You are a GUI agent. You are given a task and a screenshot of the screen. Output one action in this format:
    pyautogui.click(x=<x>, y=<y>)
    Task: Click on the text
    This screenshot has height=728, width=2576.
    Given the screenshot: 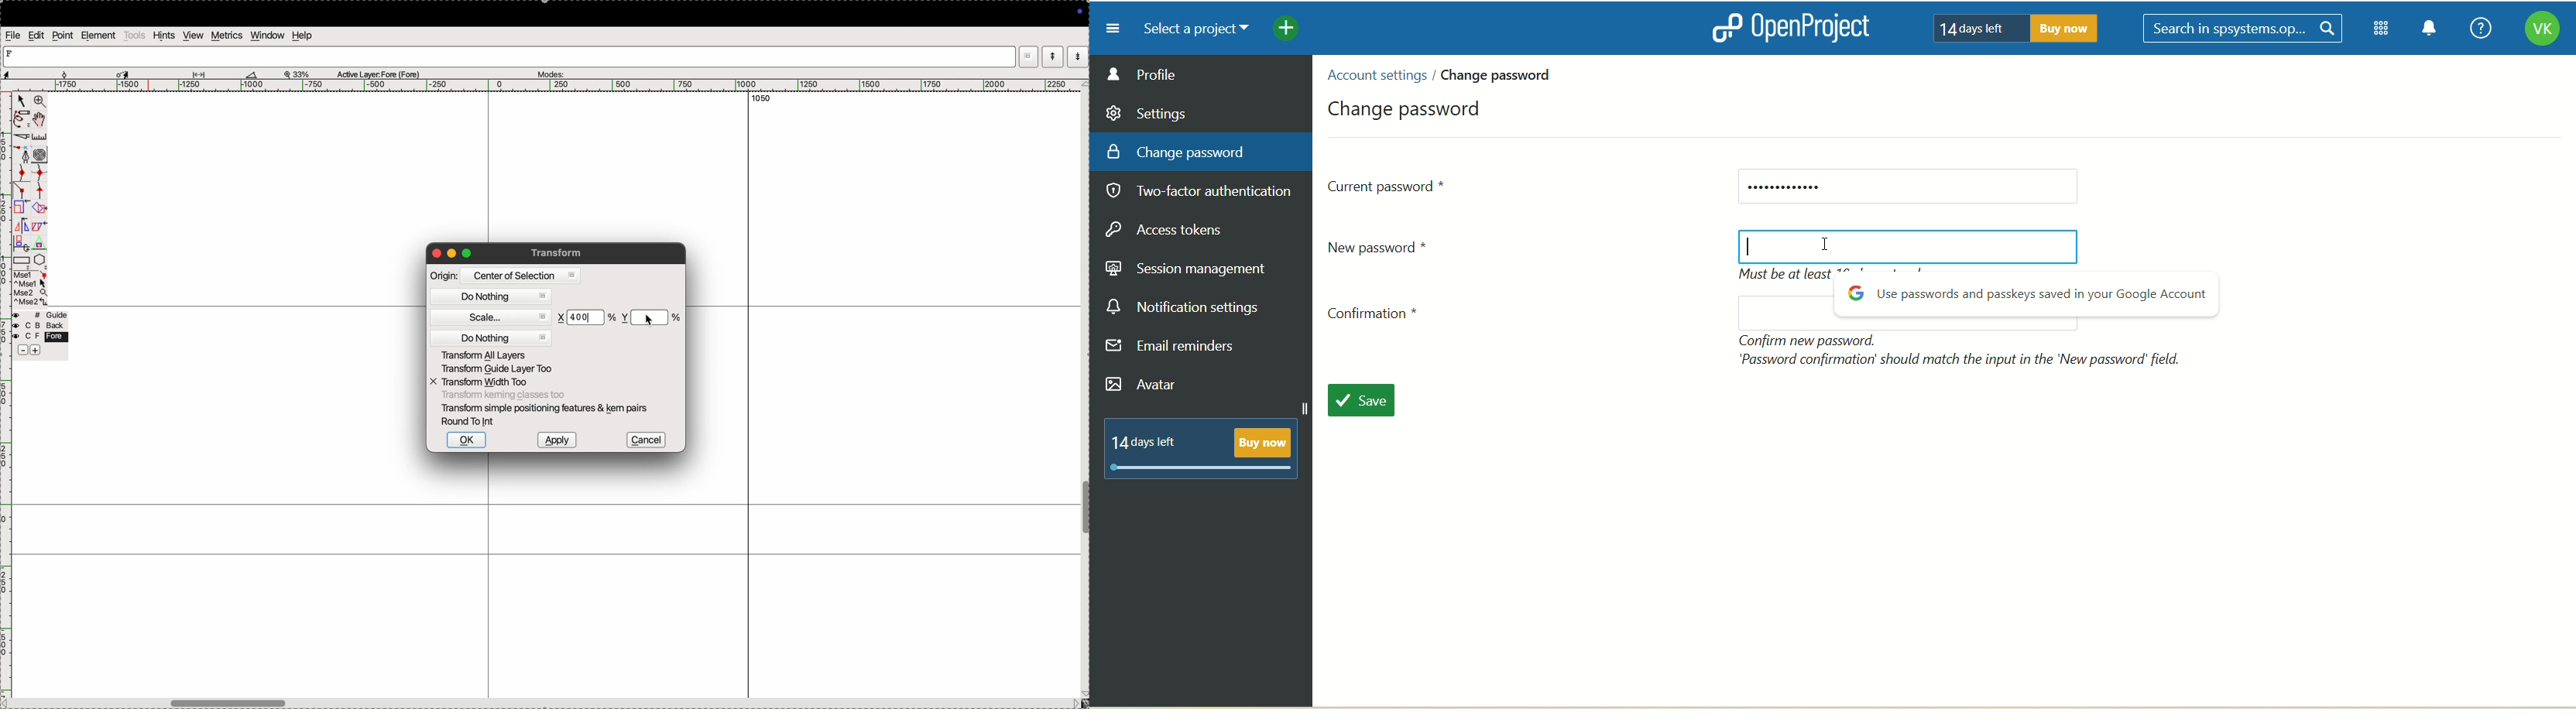 What is the action you would take?
    pyautogui.click(x=2010, y=27)
    